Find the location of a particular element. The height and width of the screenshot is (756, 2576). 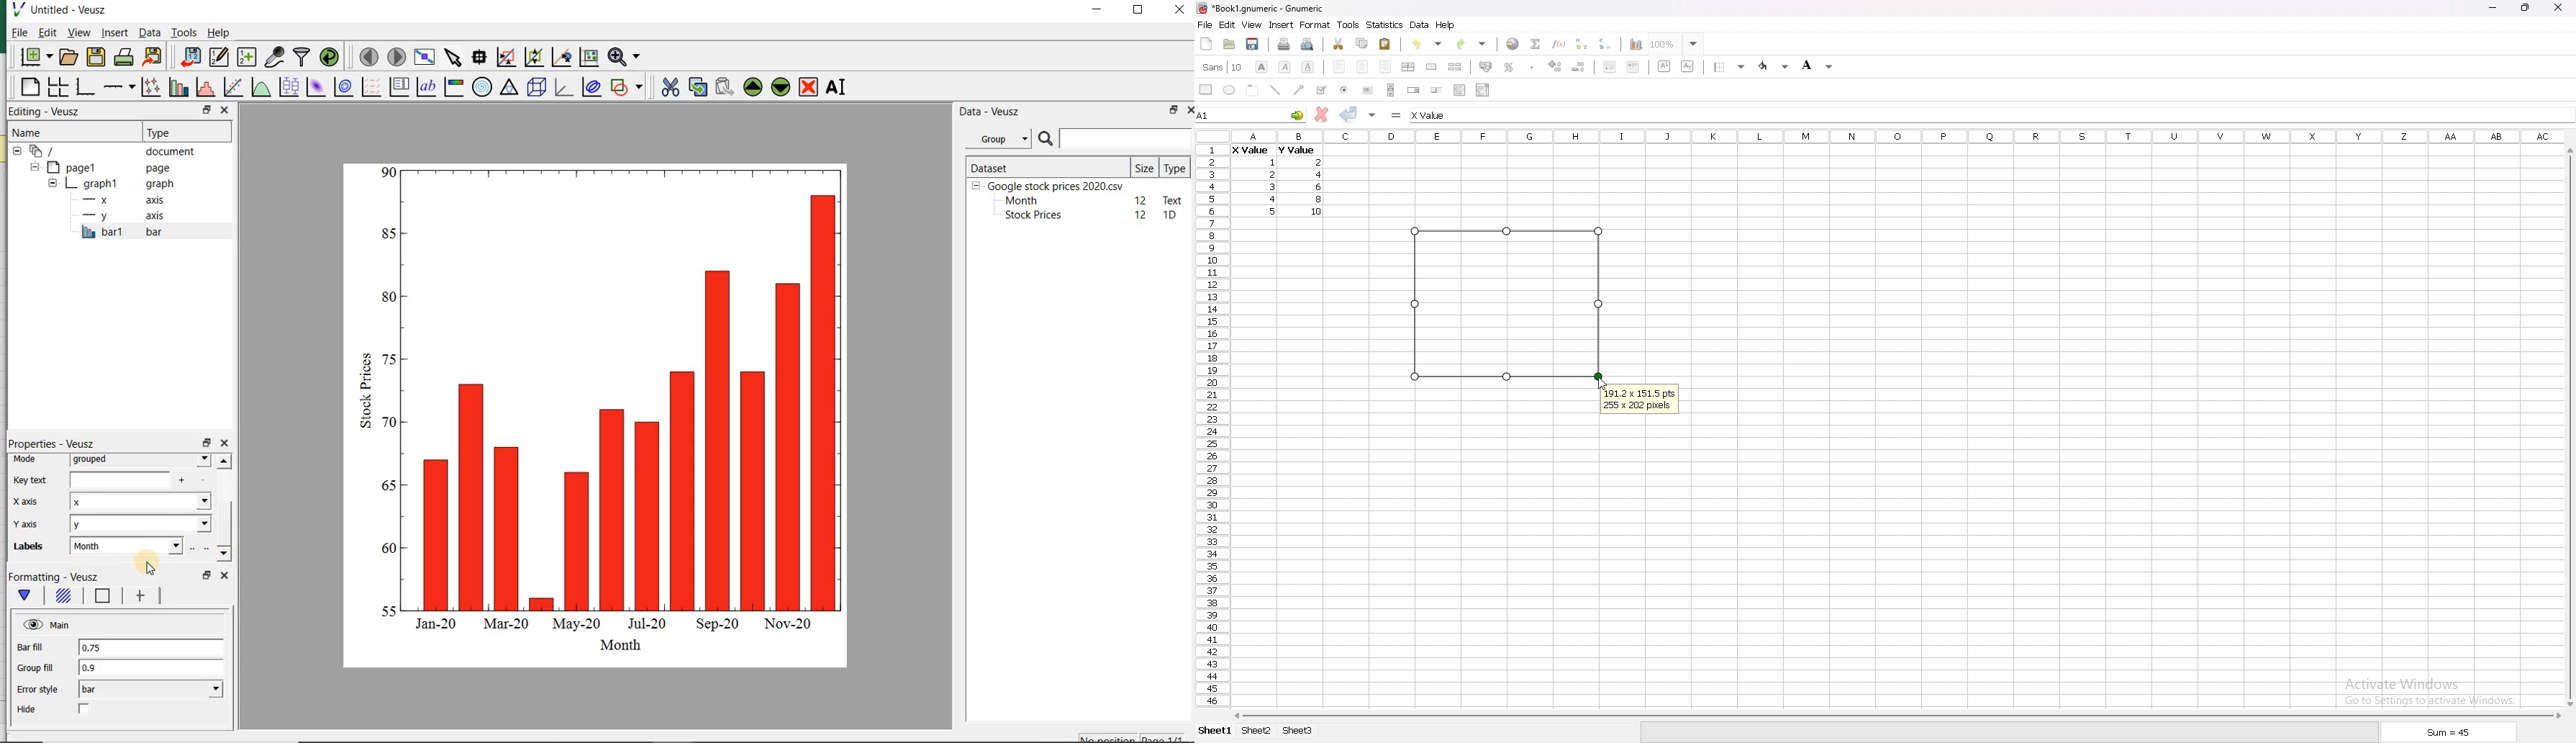

thousands separator is located at coordinates (1533, 66).